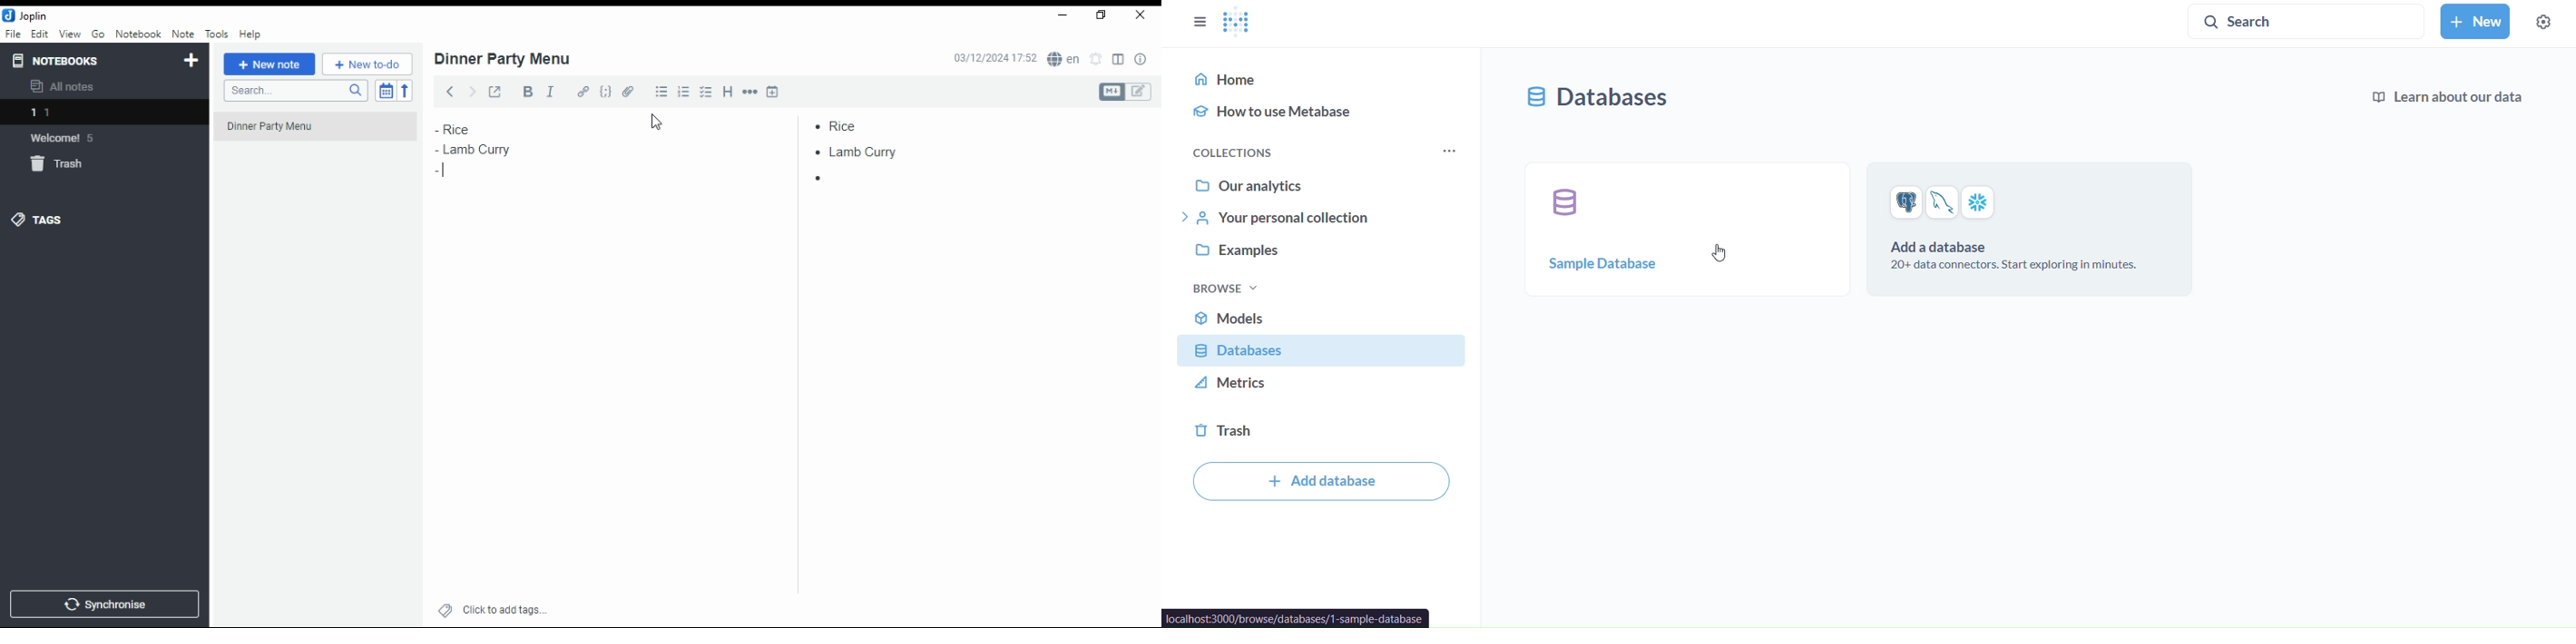 The height and width of the screenshot is (644, 2576). I want to click on edit, so click(40, 34).